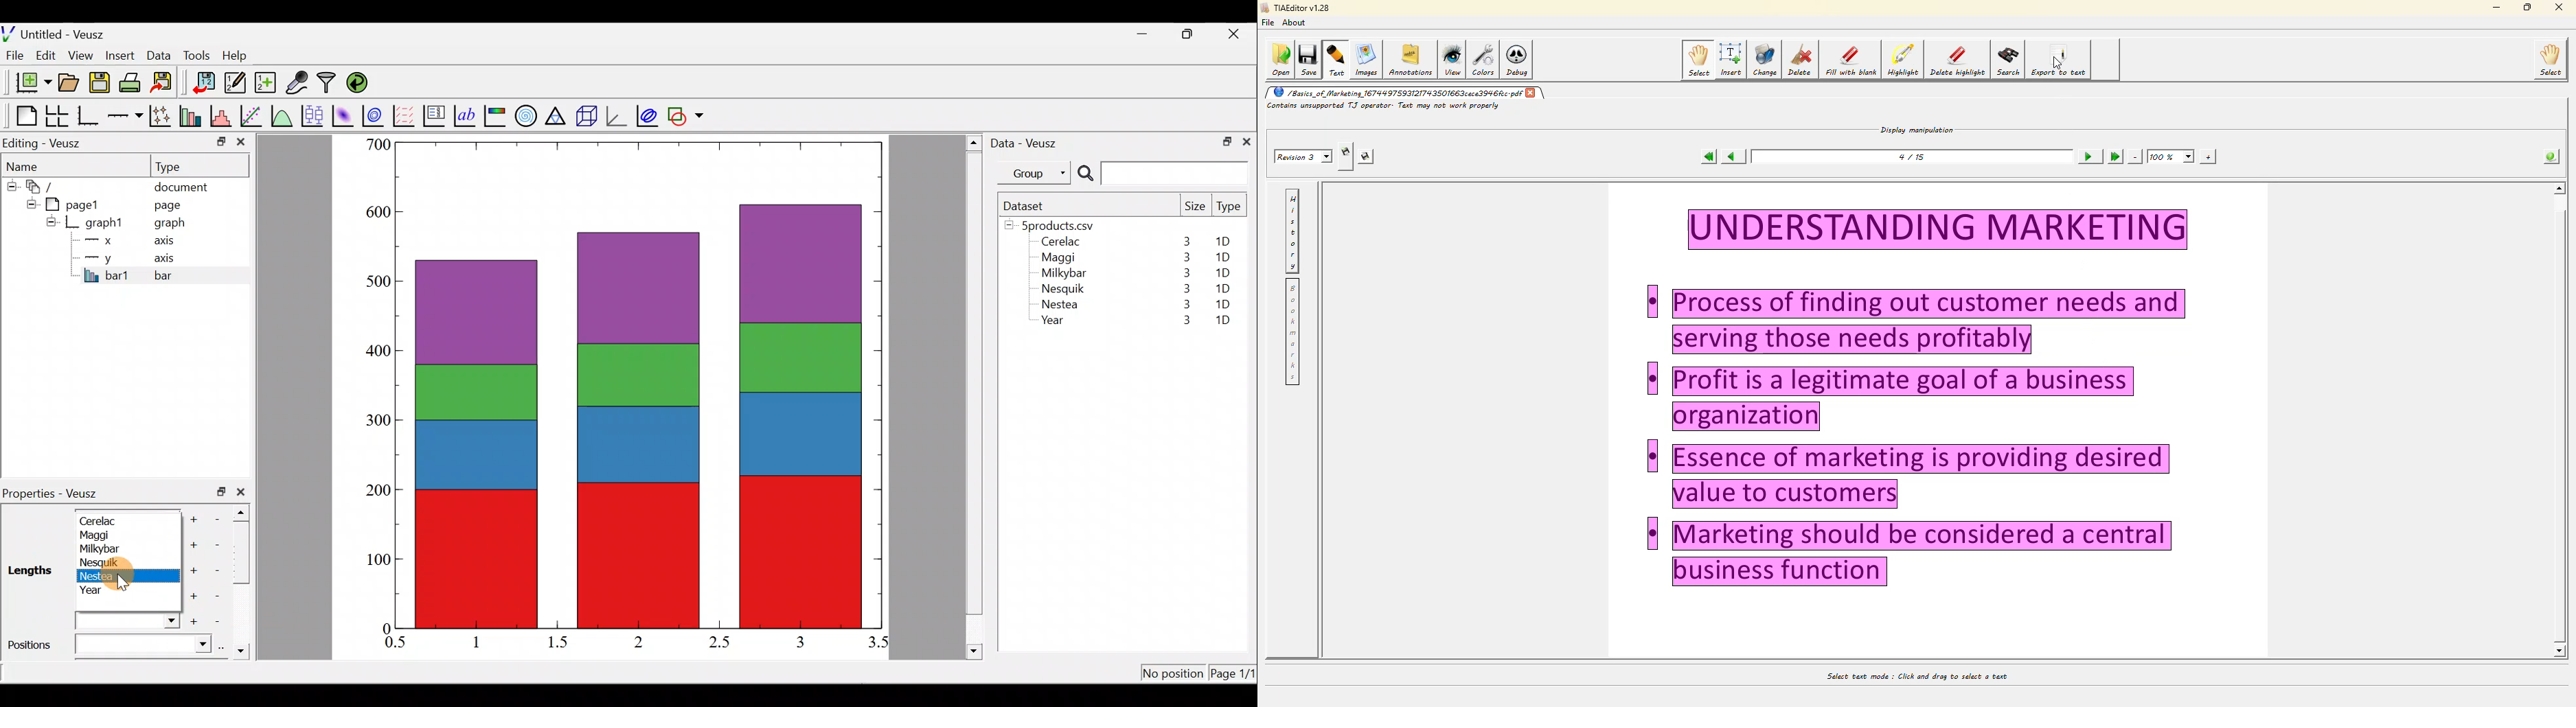 The image size is (2576, 728). What do you see at coordinates (436, 115) in the screenshot?
I see `Plot key` at bounding box center [436, 115].